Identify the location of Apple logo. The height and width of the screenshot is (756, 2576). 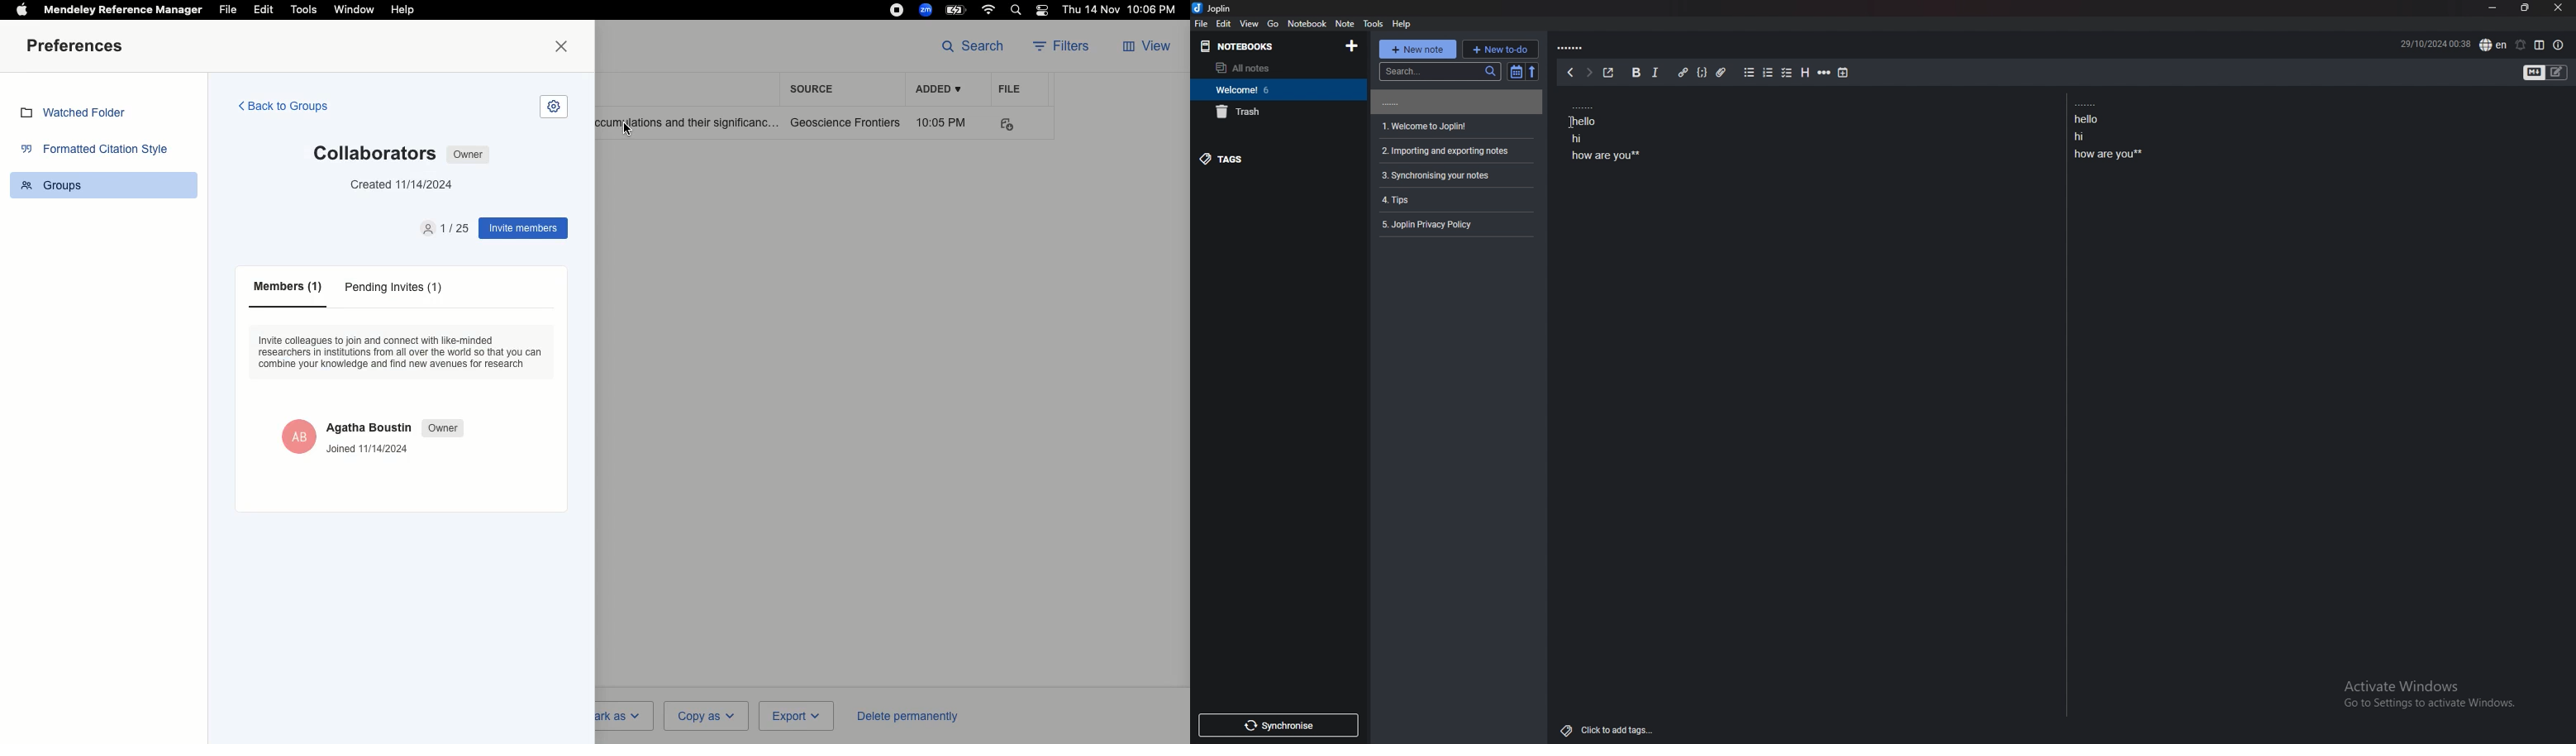
(21, 8).